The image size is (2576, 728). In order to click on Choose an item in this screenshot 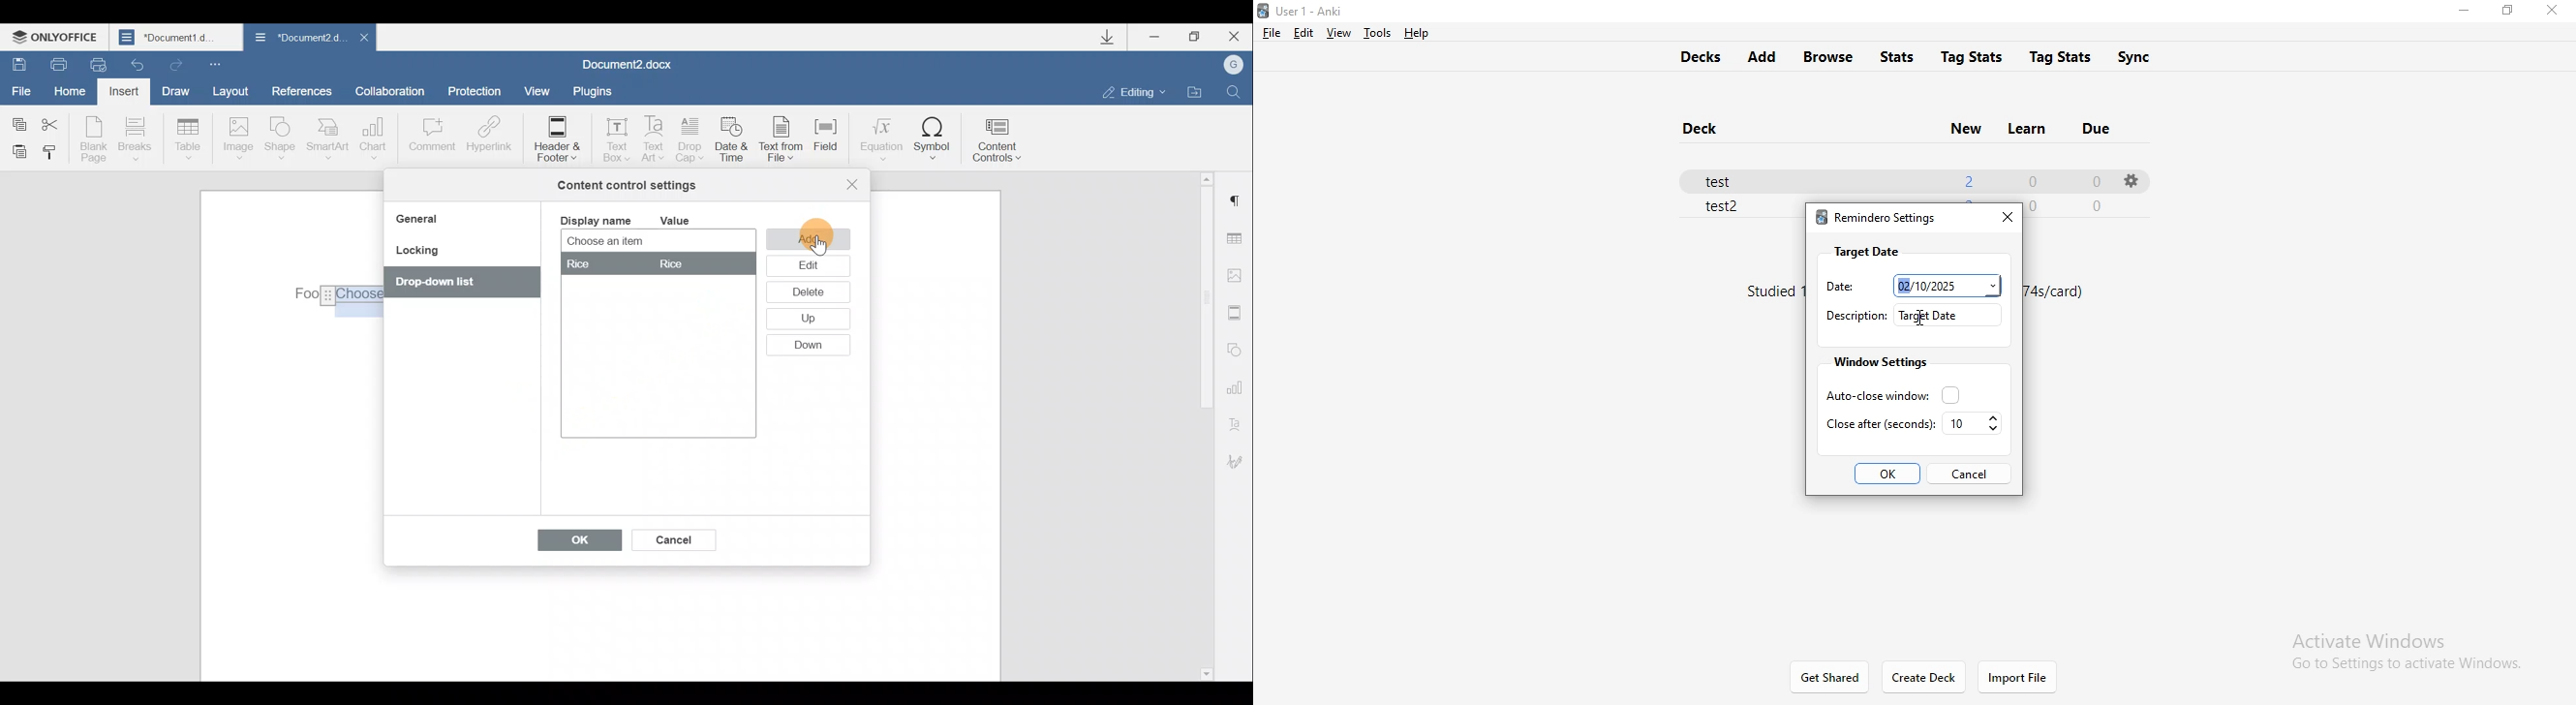, I will do `click(637, 242)`.